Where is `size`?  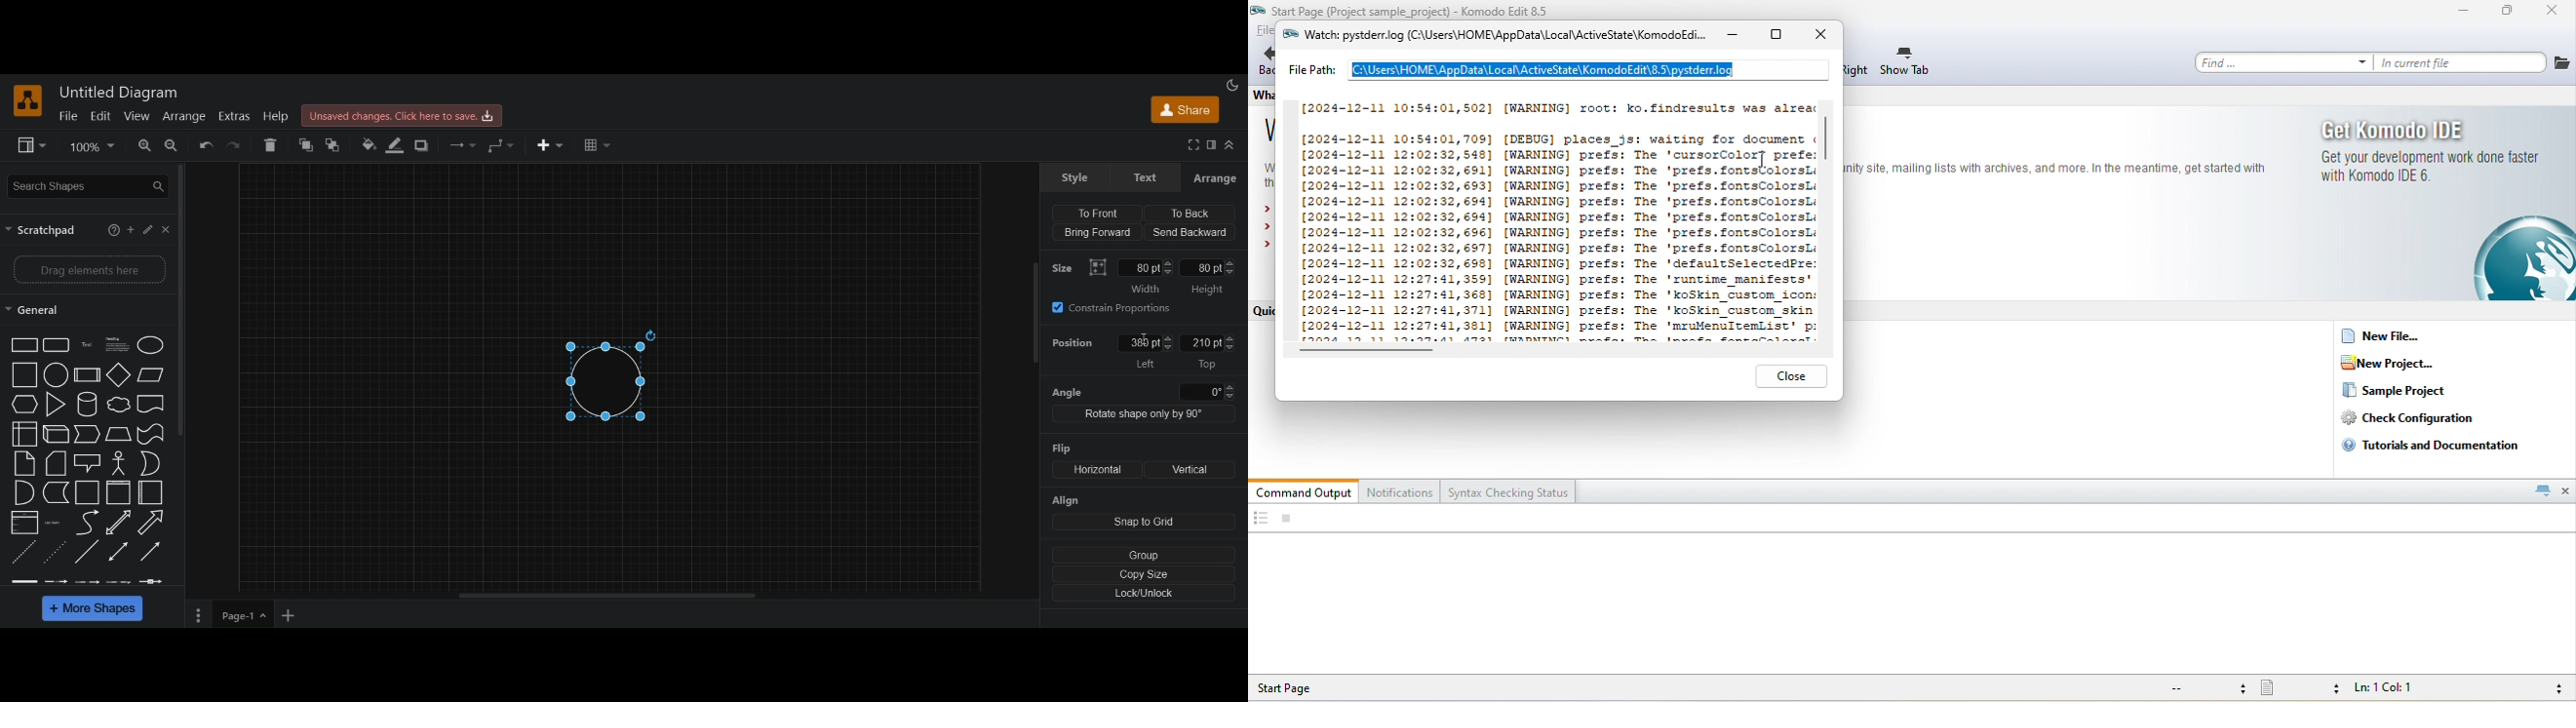
size is located at coordinates (1066, 266).